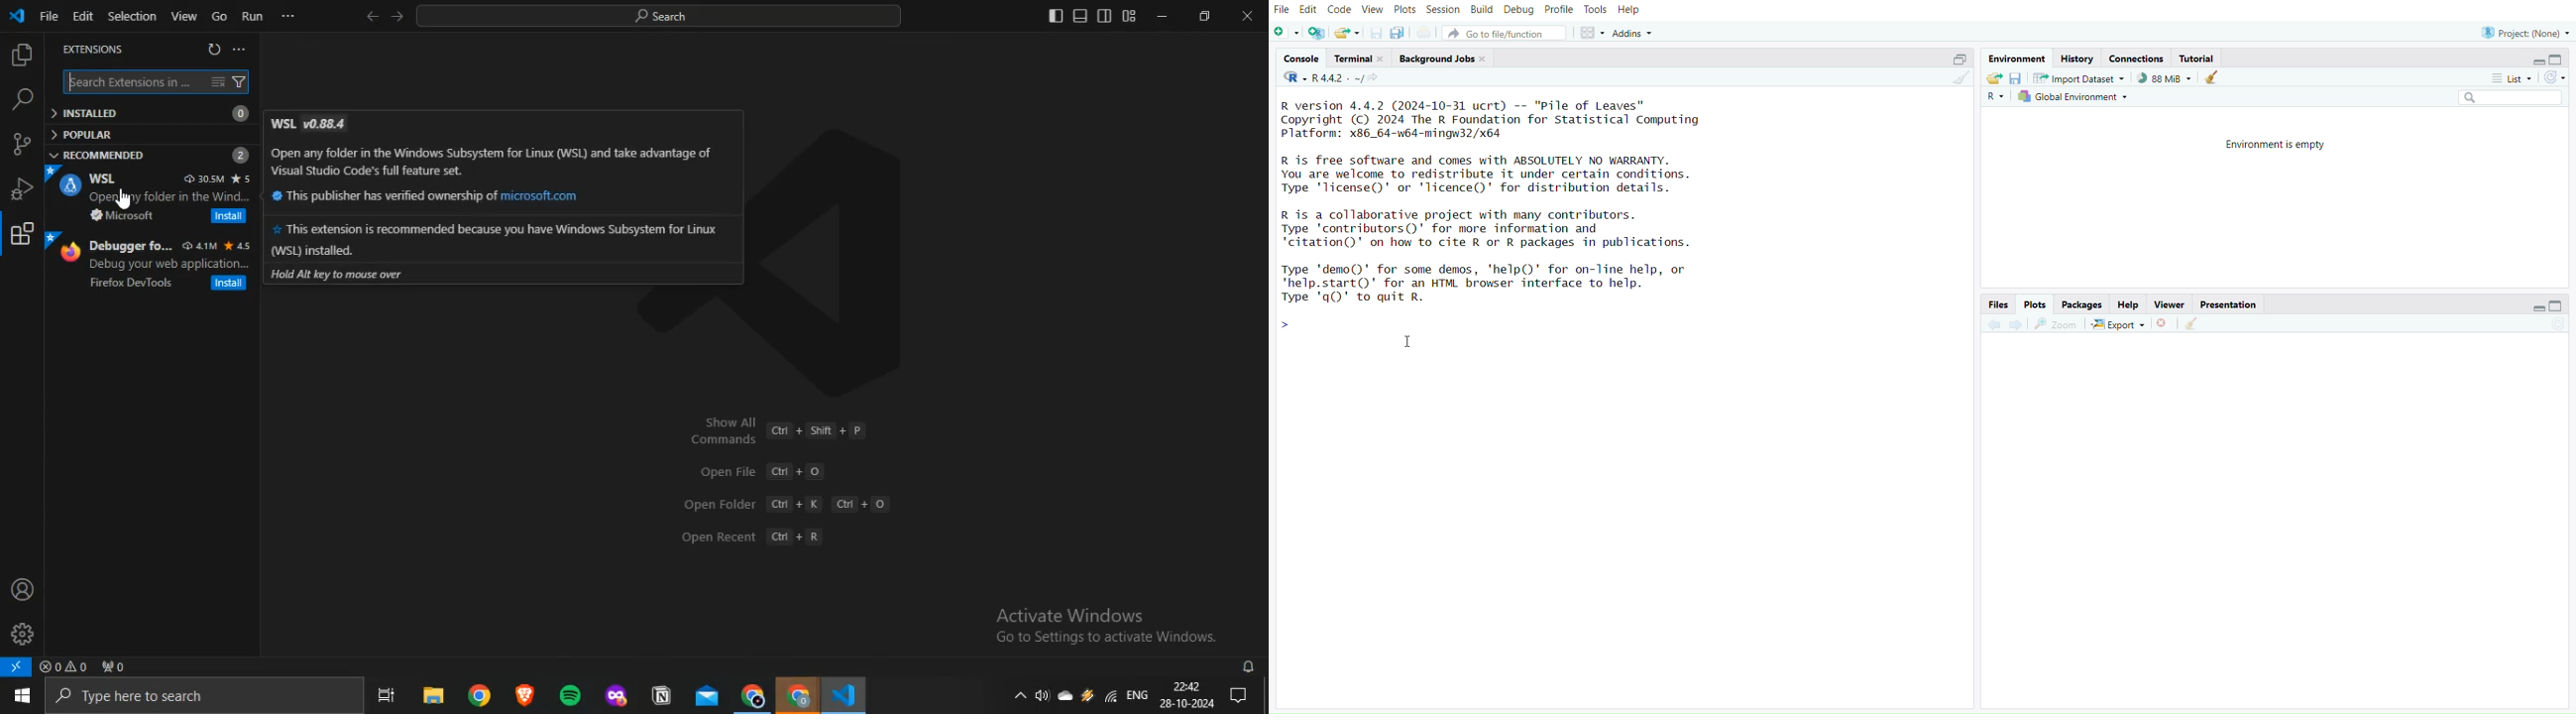 The width and height of the screenshot is (2576, 728). What do you see at coordinates (2084, 305) in the screenshot?
I see `packages` at bounding box center [2084, 305].